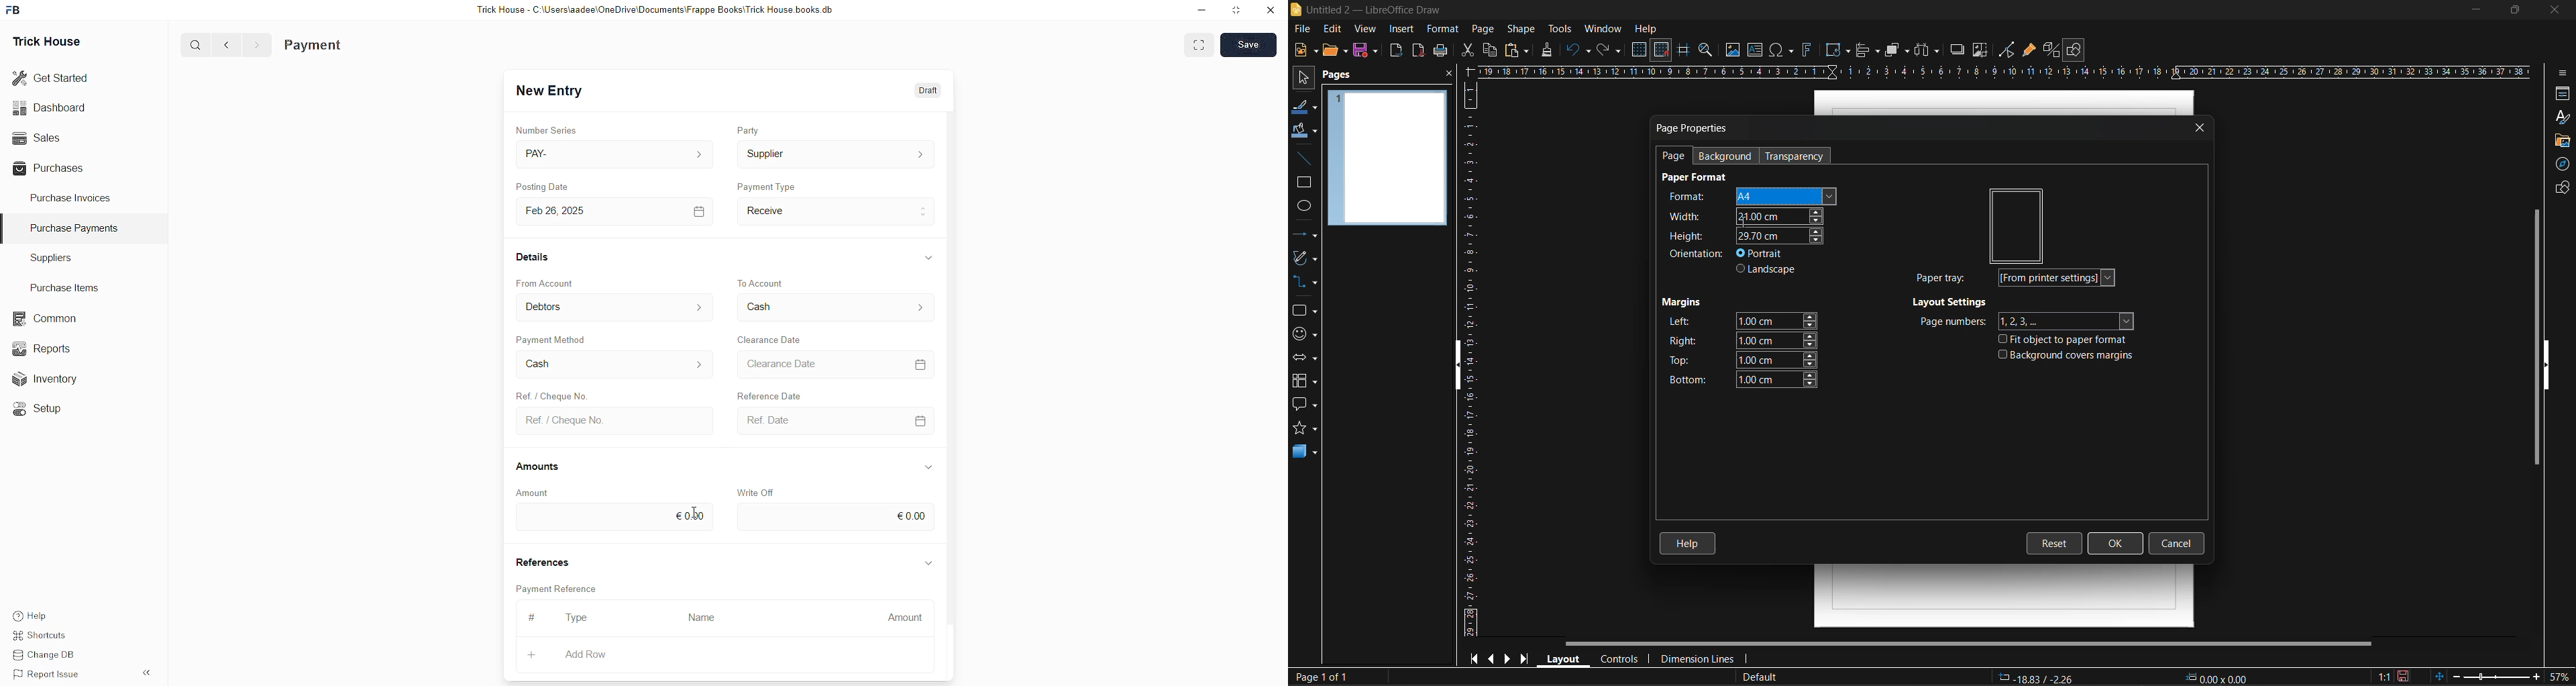 This screenshot has height=700, width=2576. What do you see at coordinates (197, 45) in the screenshot?
I see `search` at bounding box center [197, 45].